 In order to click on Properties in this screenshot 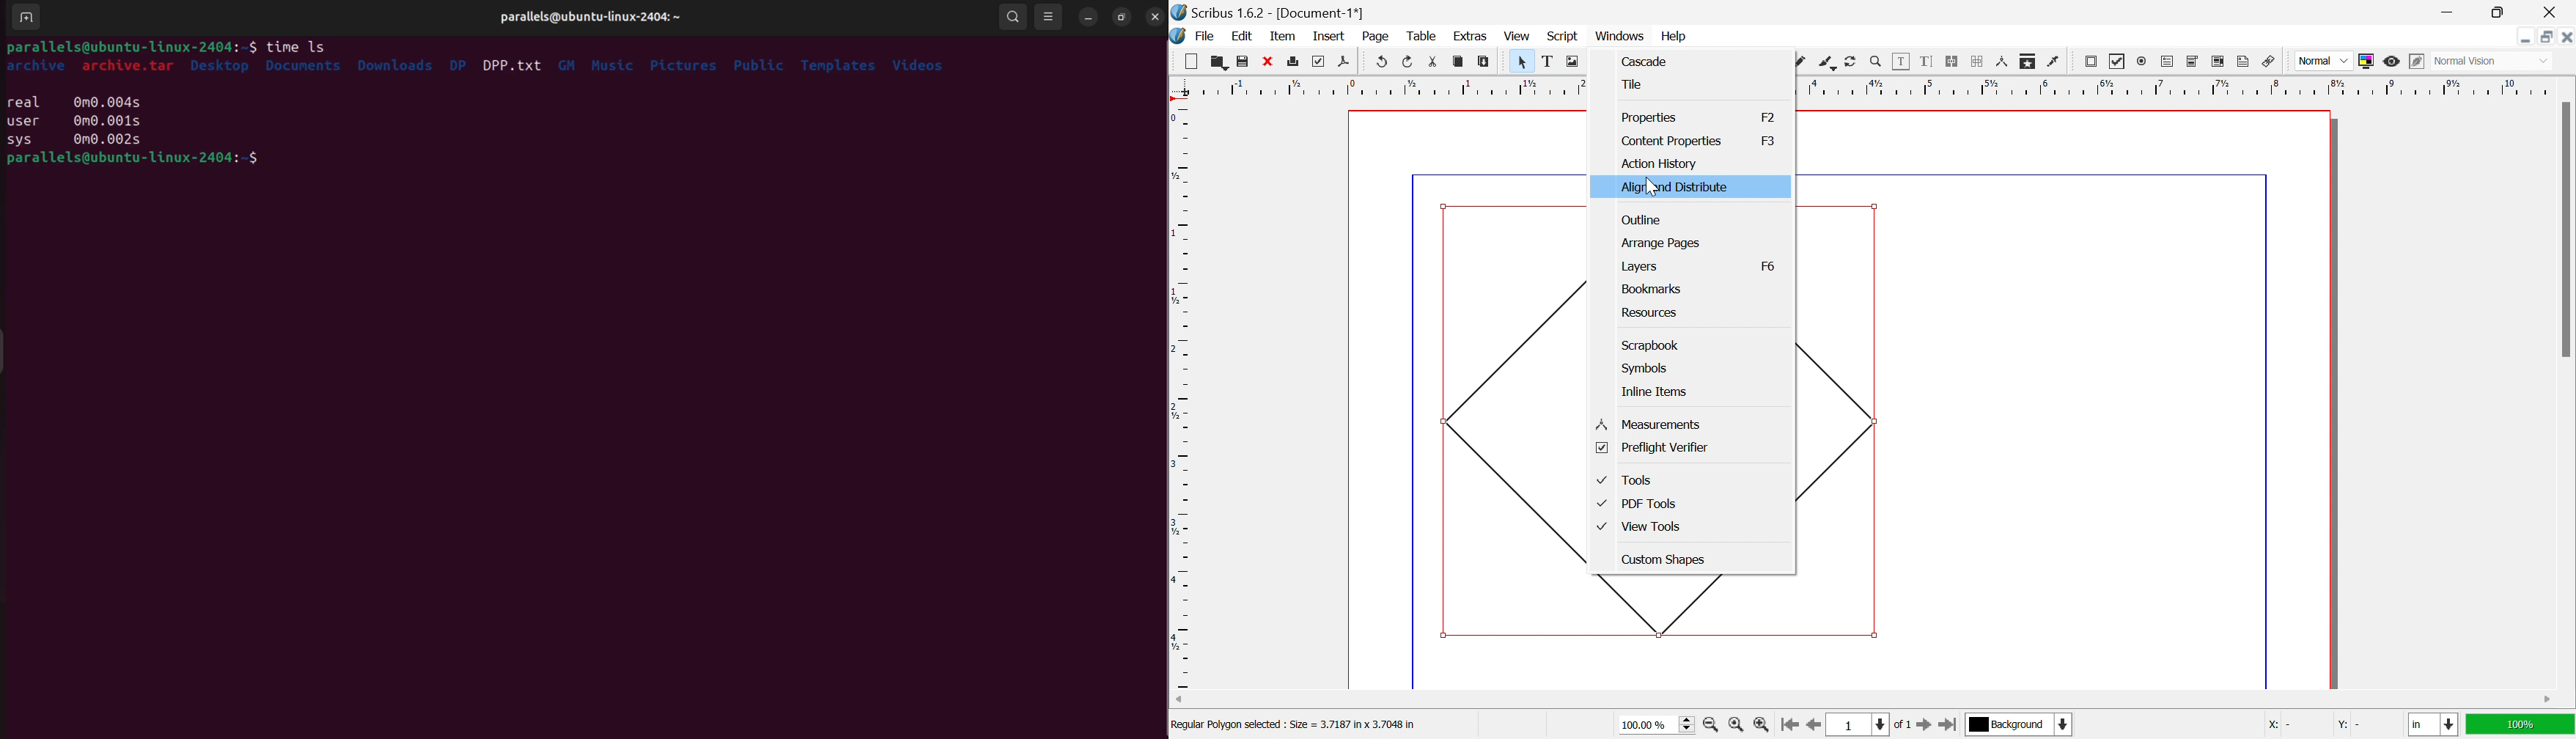, I will do `click(1651, 117)`.